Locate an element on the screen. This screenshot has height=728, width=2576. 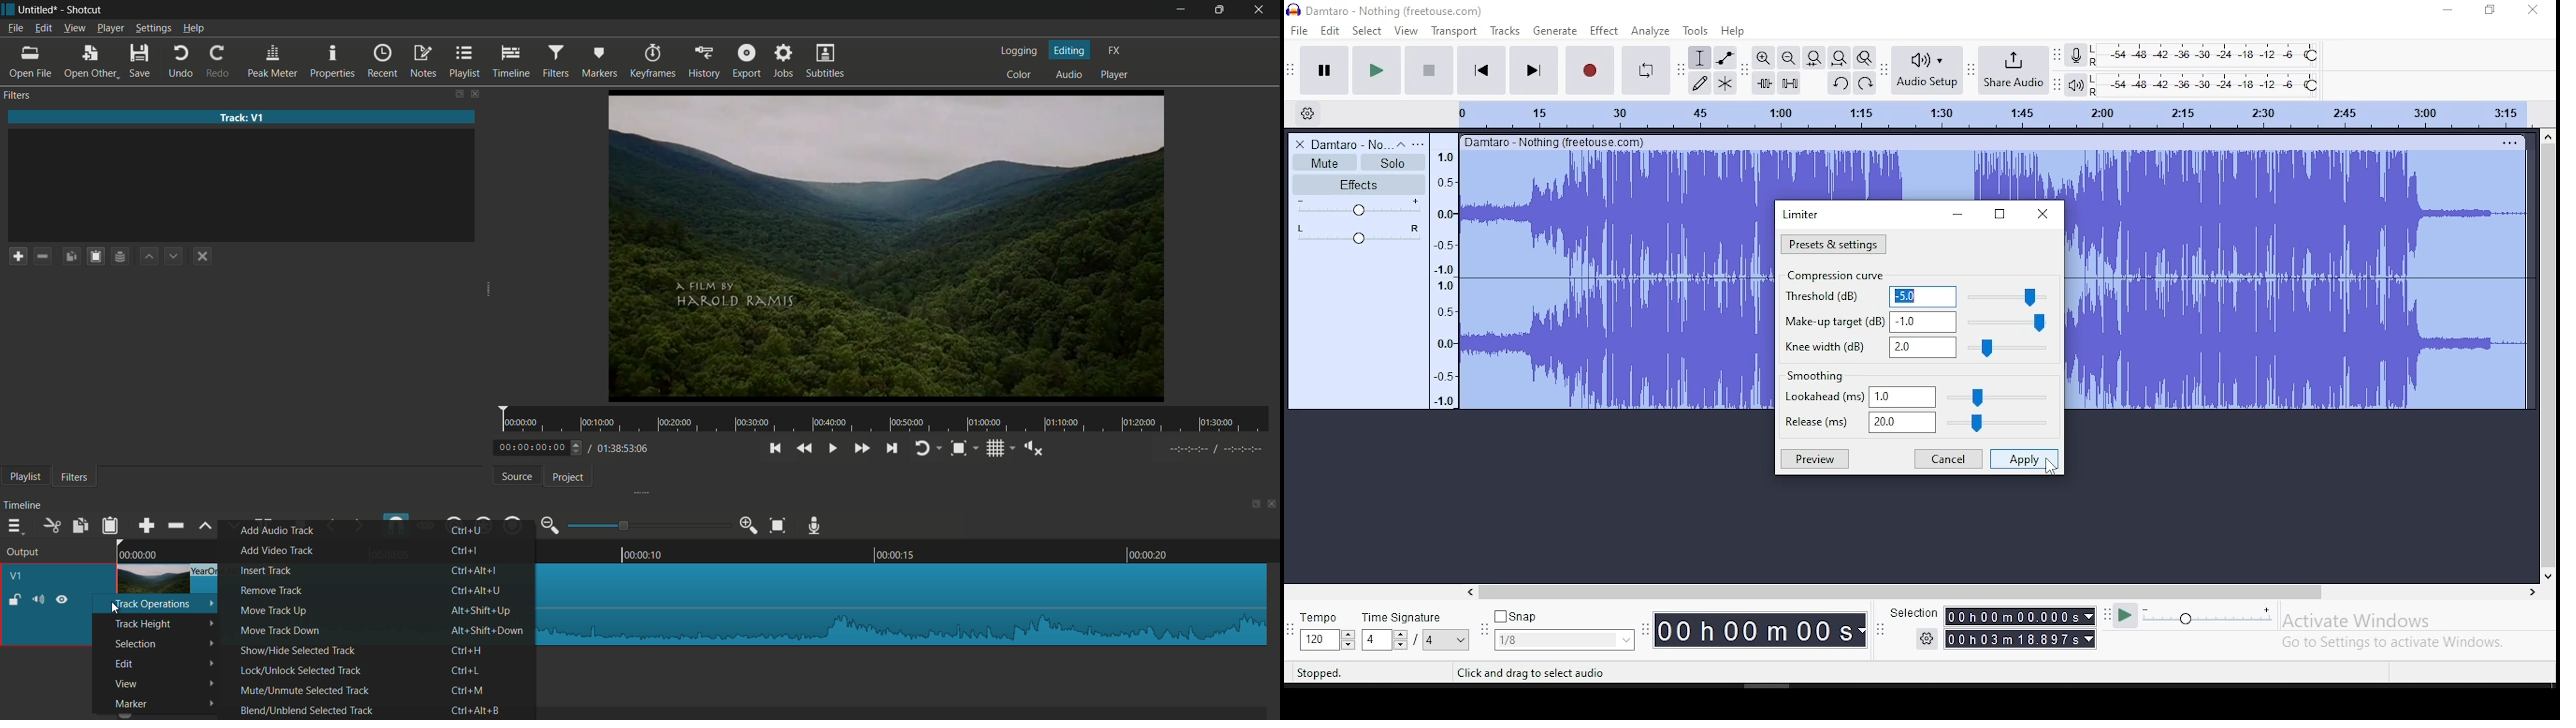
restore is located at coordinates (1998, 213).